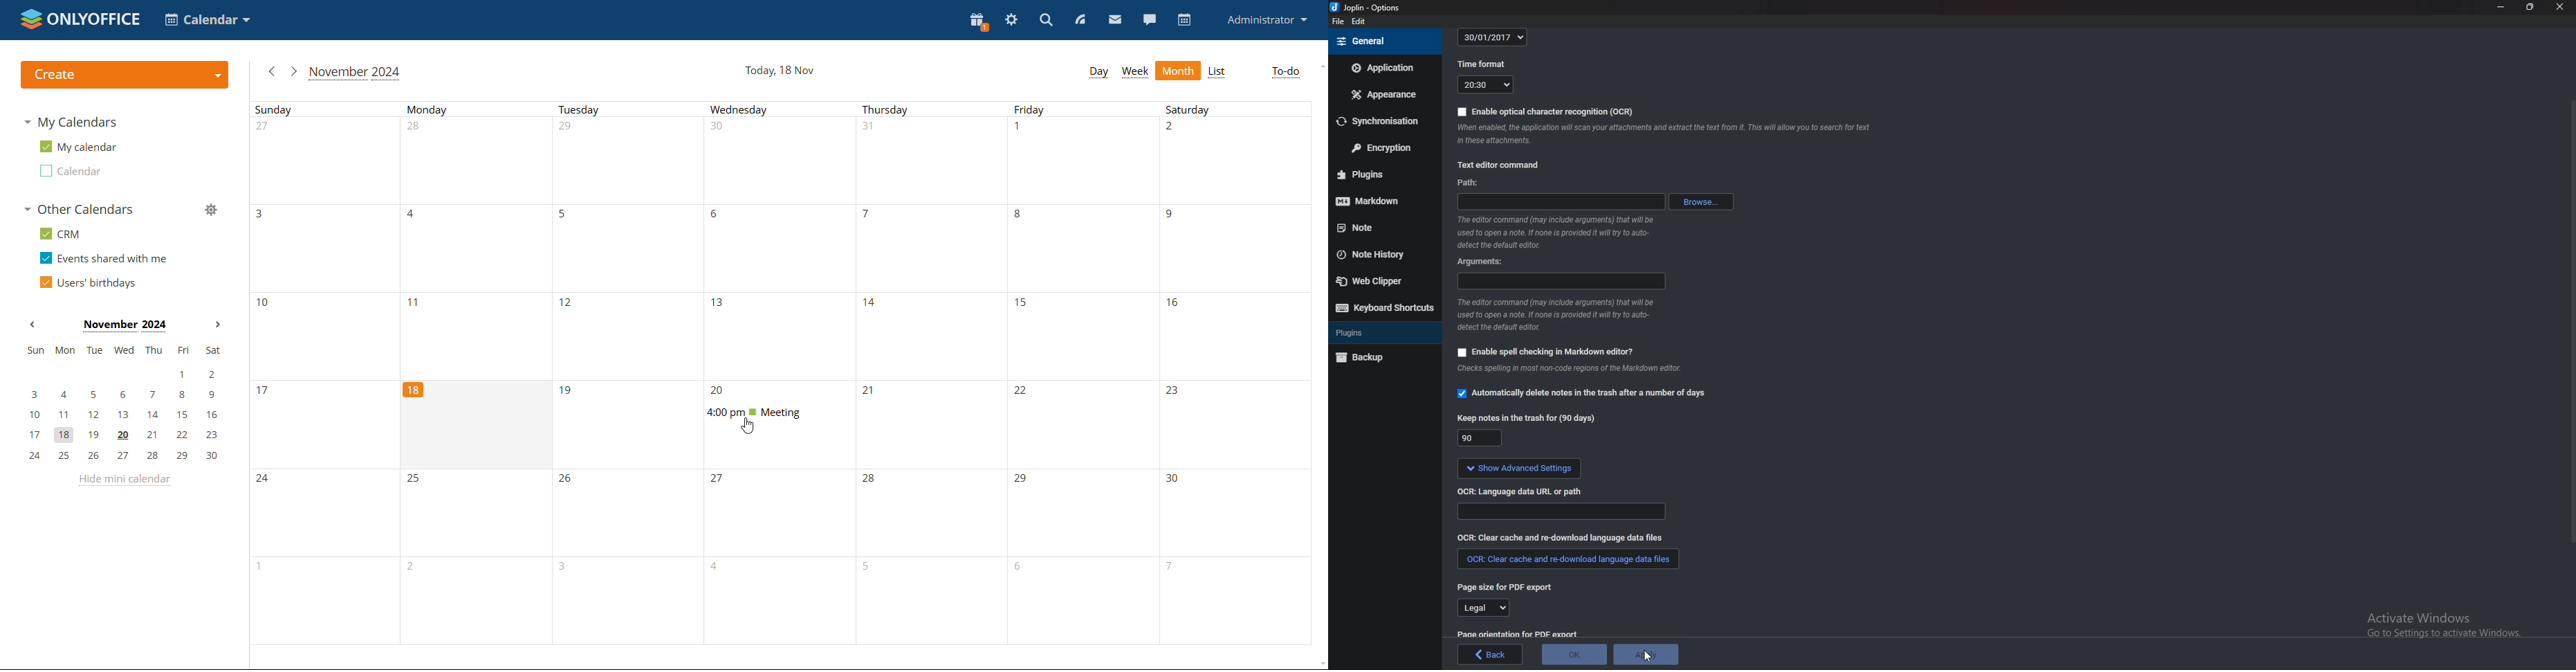 This screenshot has width=2576, height=672. What do you see at coordinates (1547, 352) in the screenshot?
I see `Enable spell checking` at bounding box center [1547, 352].